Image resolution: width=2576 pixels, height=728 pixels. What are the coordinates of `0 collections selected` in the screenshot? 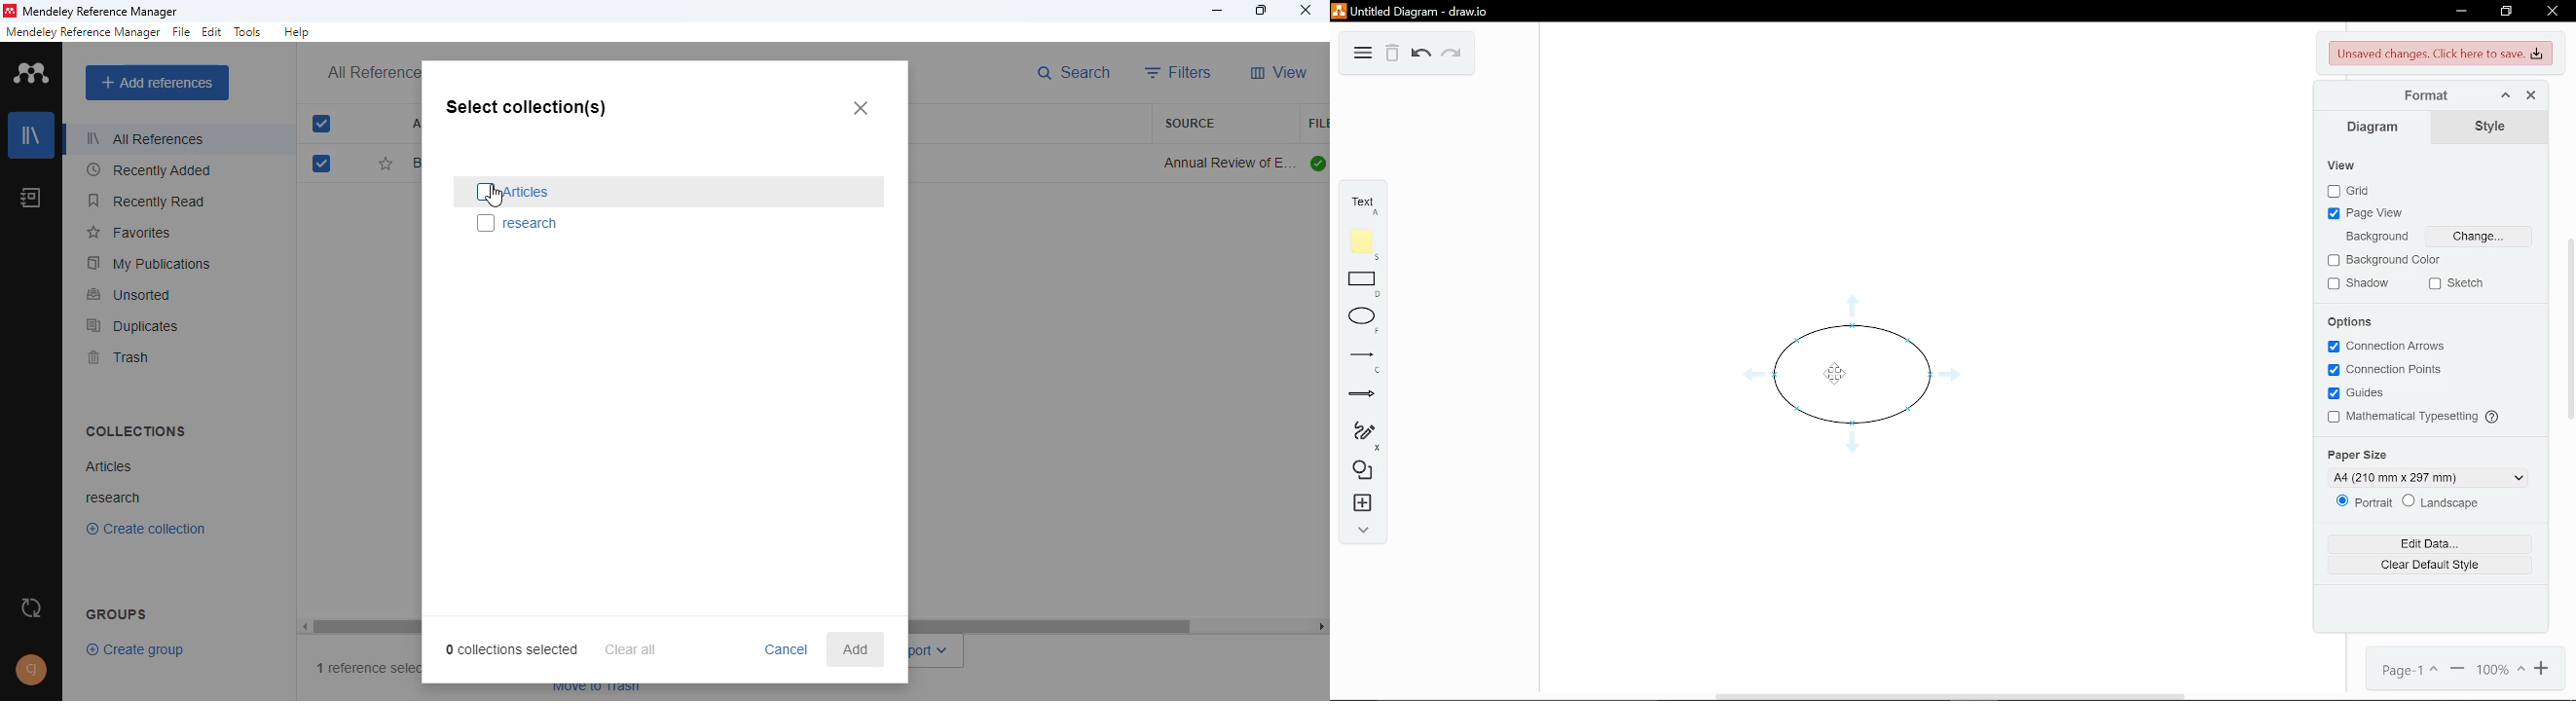 It's located at (511, 649).